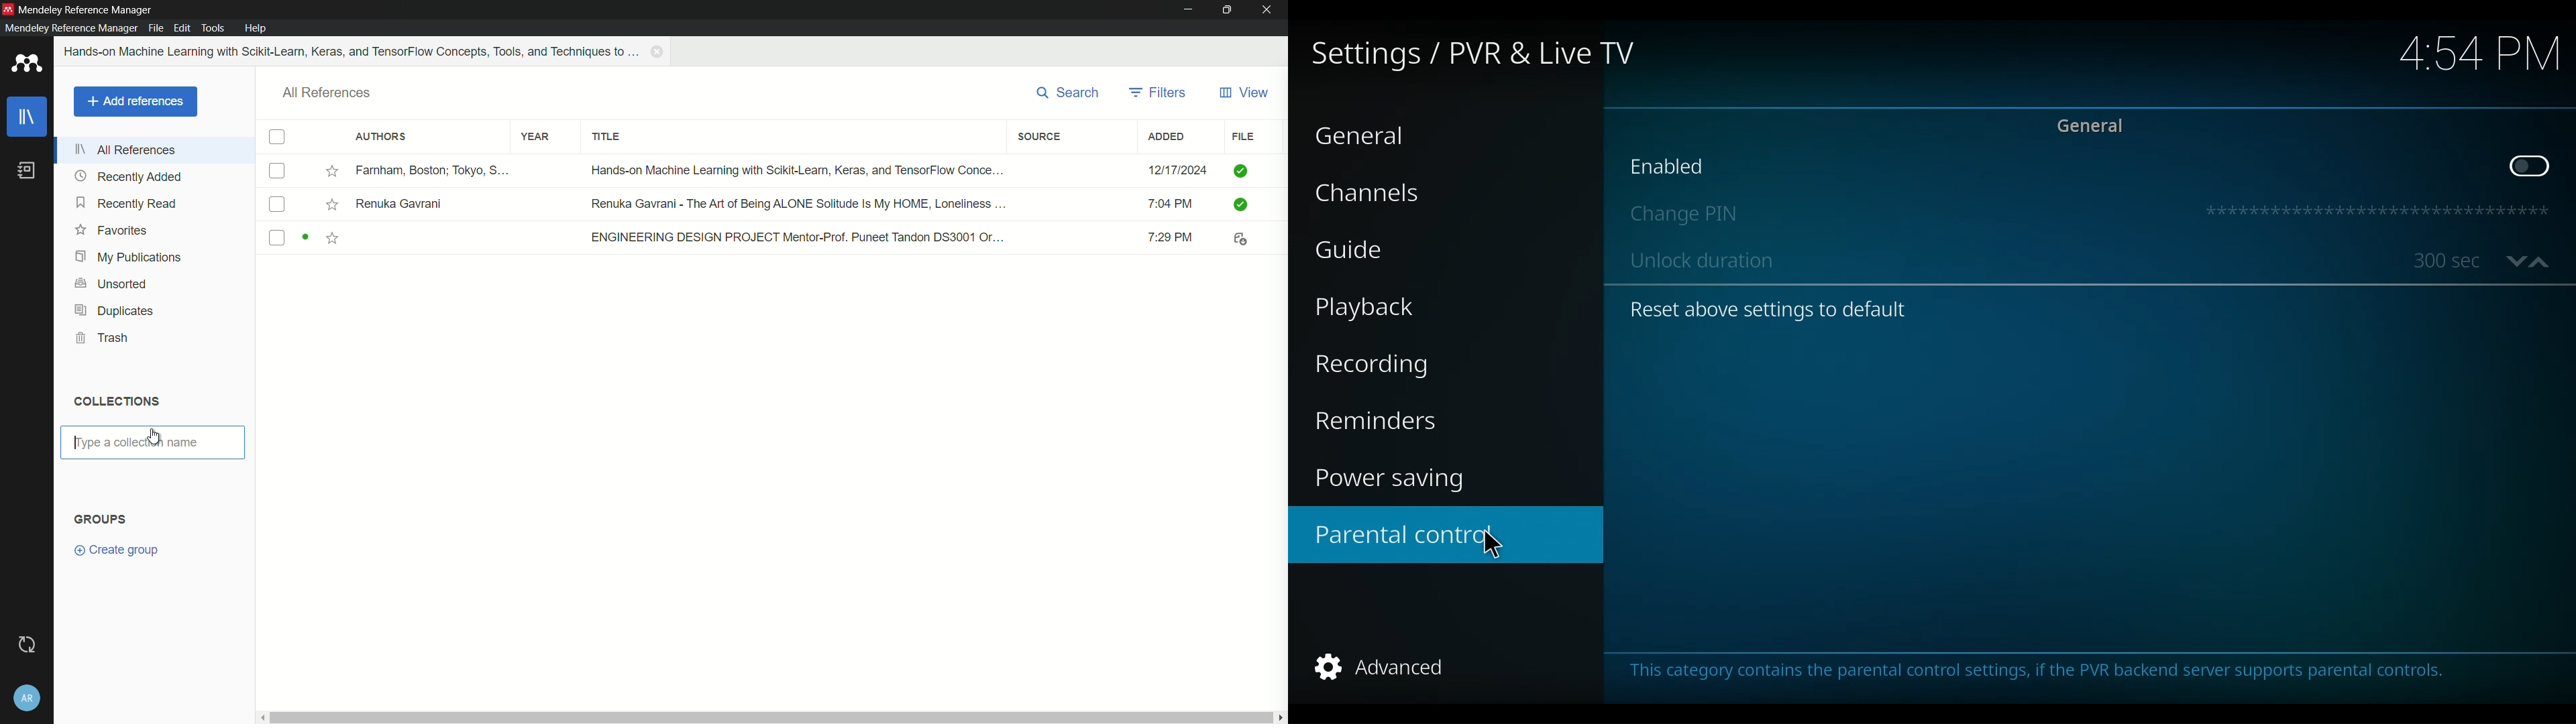 The width and height of the screenshot is (2576, 728). What do you see at coordinates (2527, 164) in the screenshot?
I see `Toggle on/off` at bounding box center [2527, 164].